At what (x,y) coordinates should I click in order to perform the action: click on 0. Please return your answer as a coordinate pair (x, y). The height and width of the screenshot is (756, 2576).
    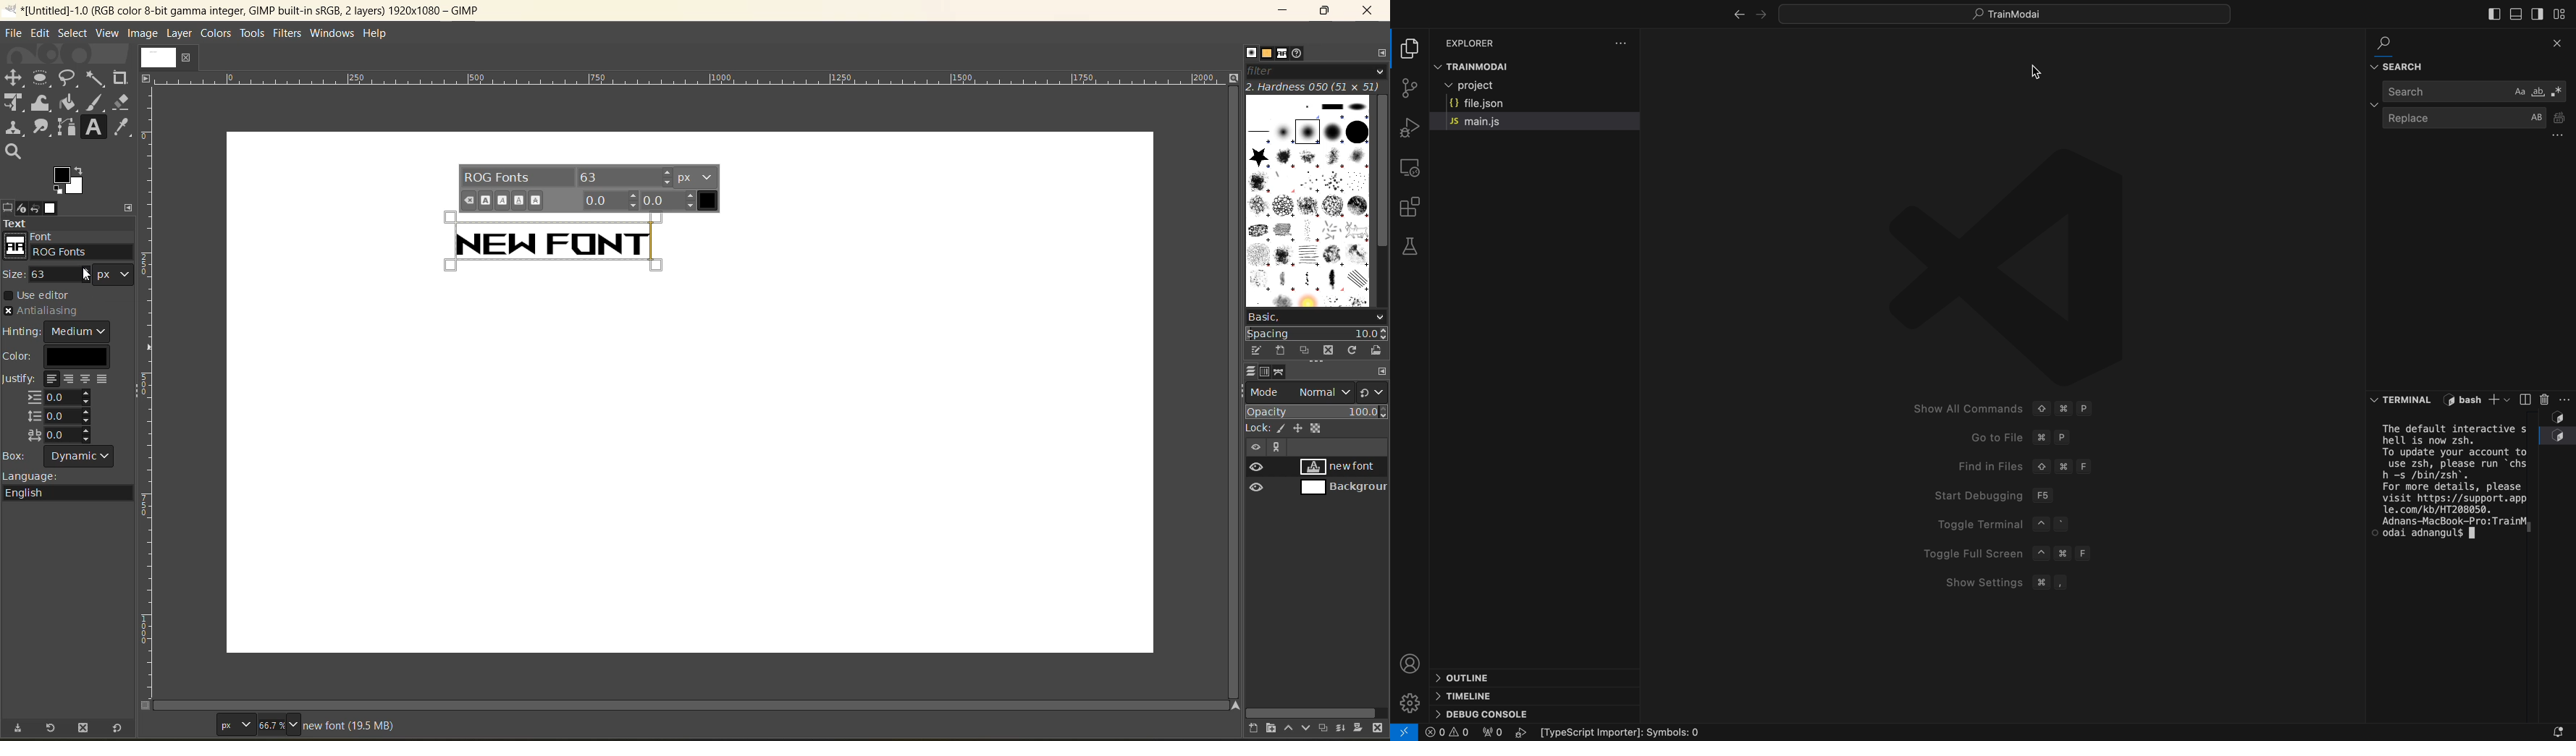
    Looking at the image, I should click on (1448, 732).